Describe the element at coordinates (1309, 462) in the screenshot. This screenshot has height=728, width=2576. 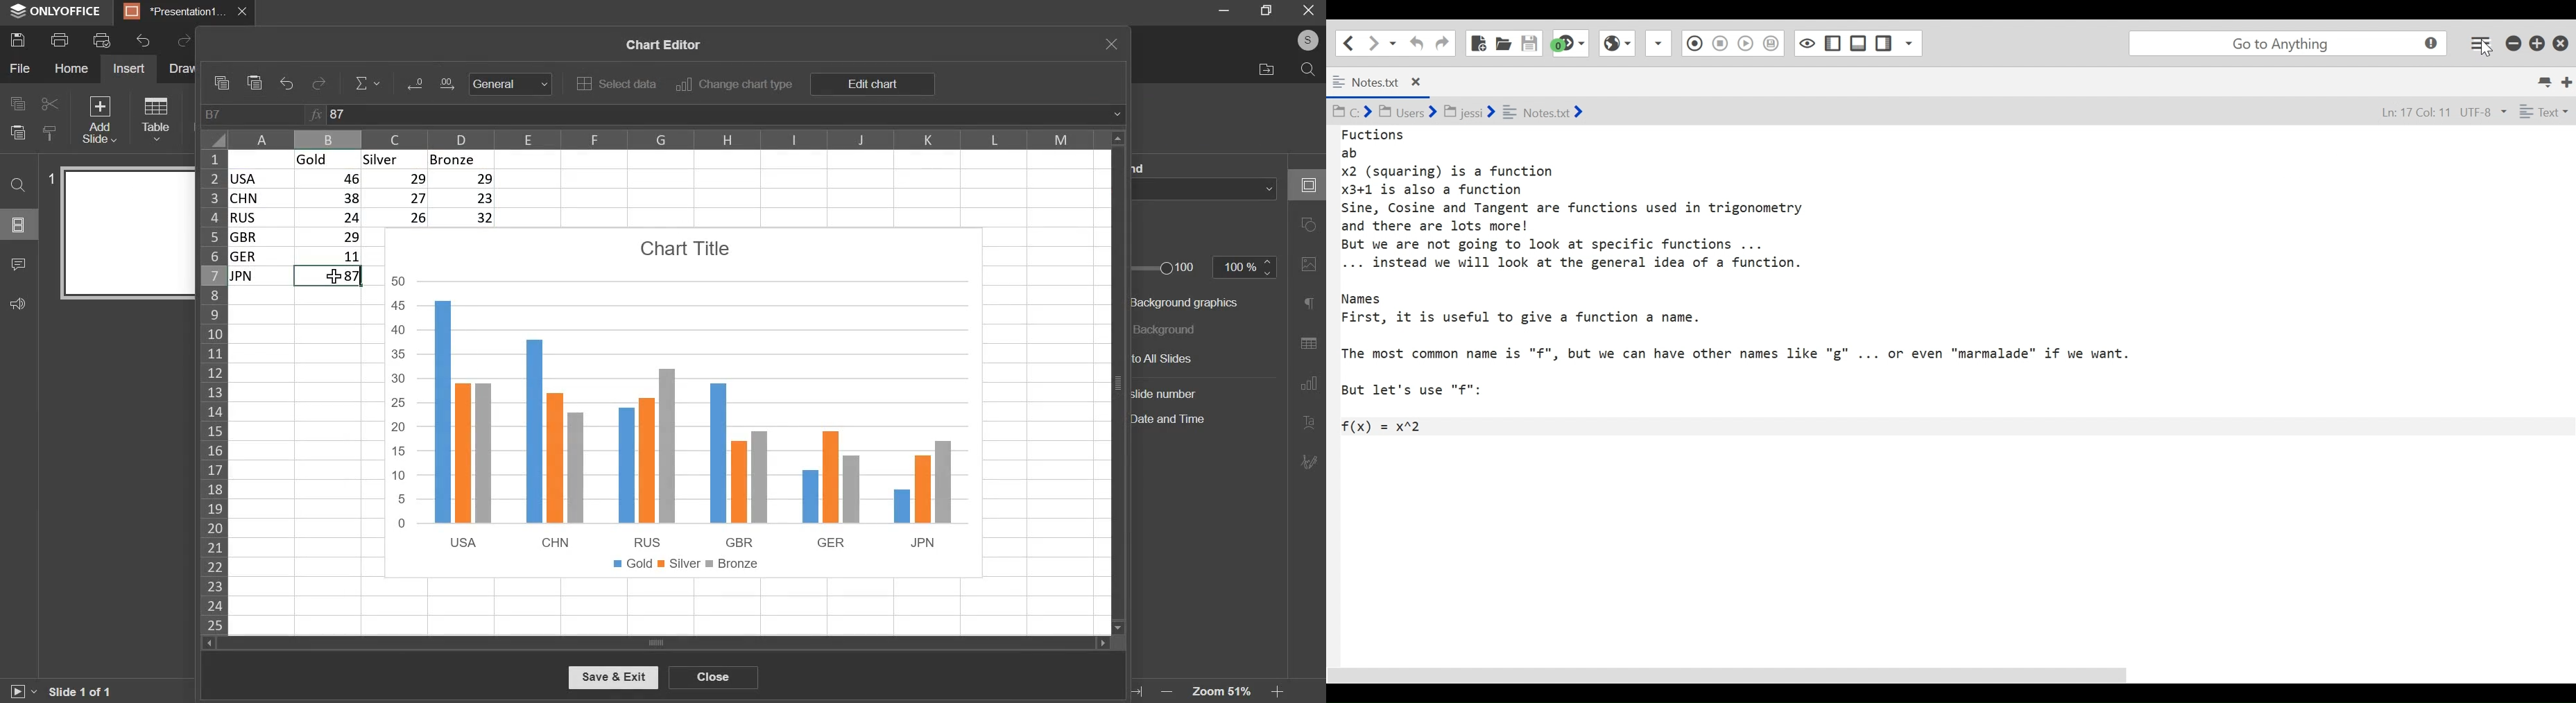
I see `signature` at that location.